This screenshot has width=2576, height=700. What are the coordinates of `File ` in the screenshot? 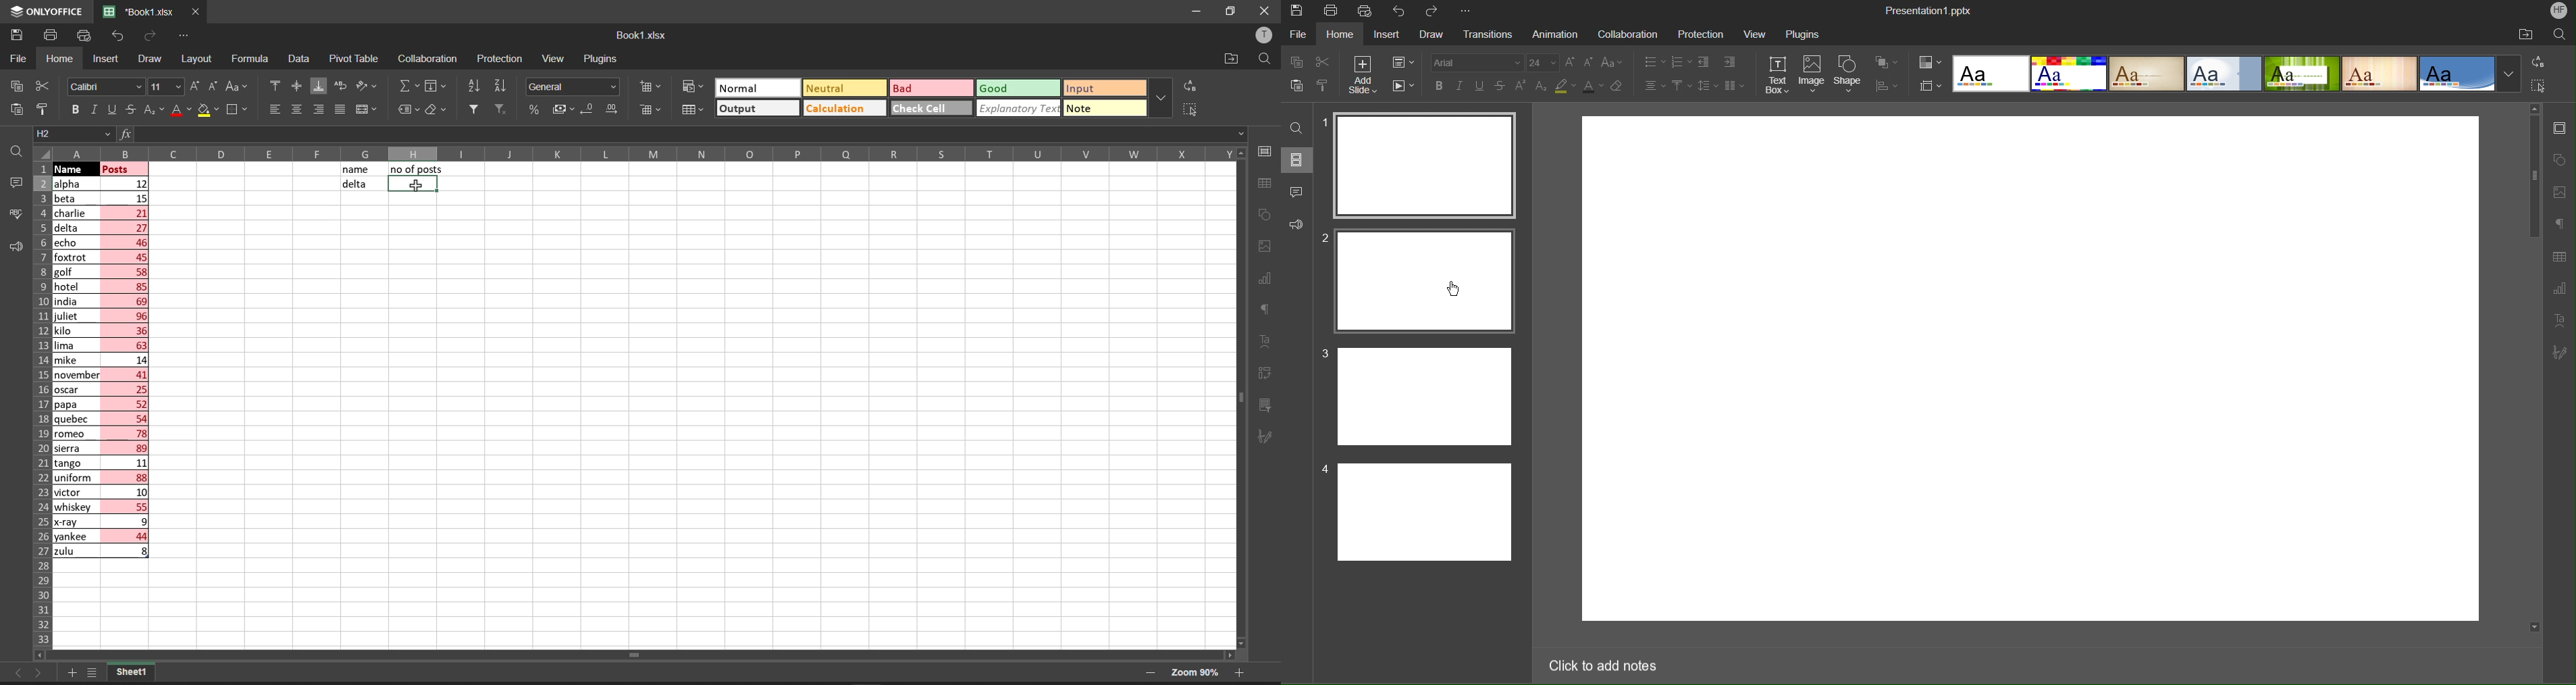 It's located at (1300, 34).